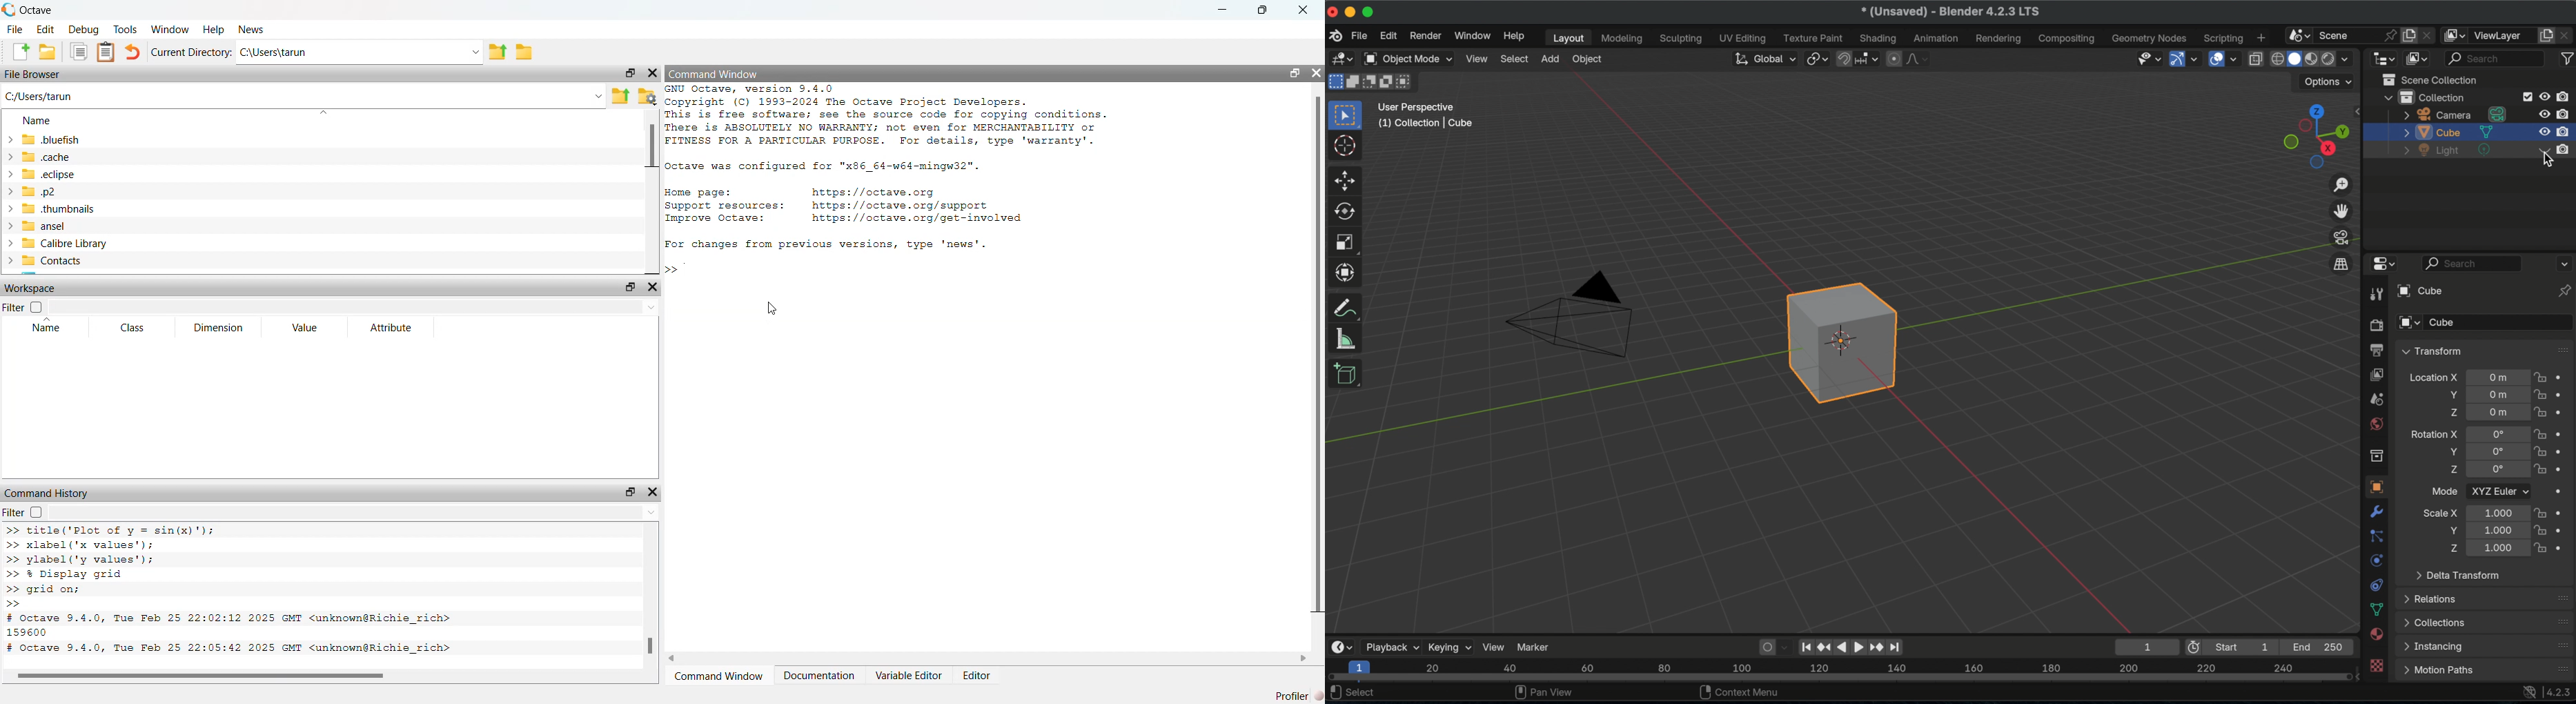 The height and width of the screenshot is (728, 2576). I want to click on auto keying, so click(1763, 647).